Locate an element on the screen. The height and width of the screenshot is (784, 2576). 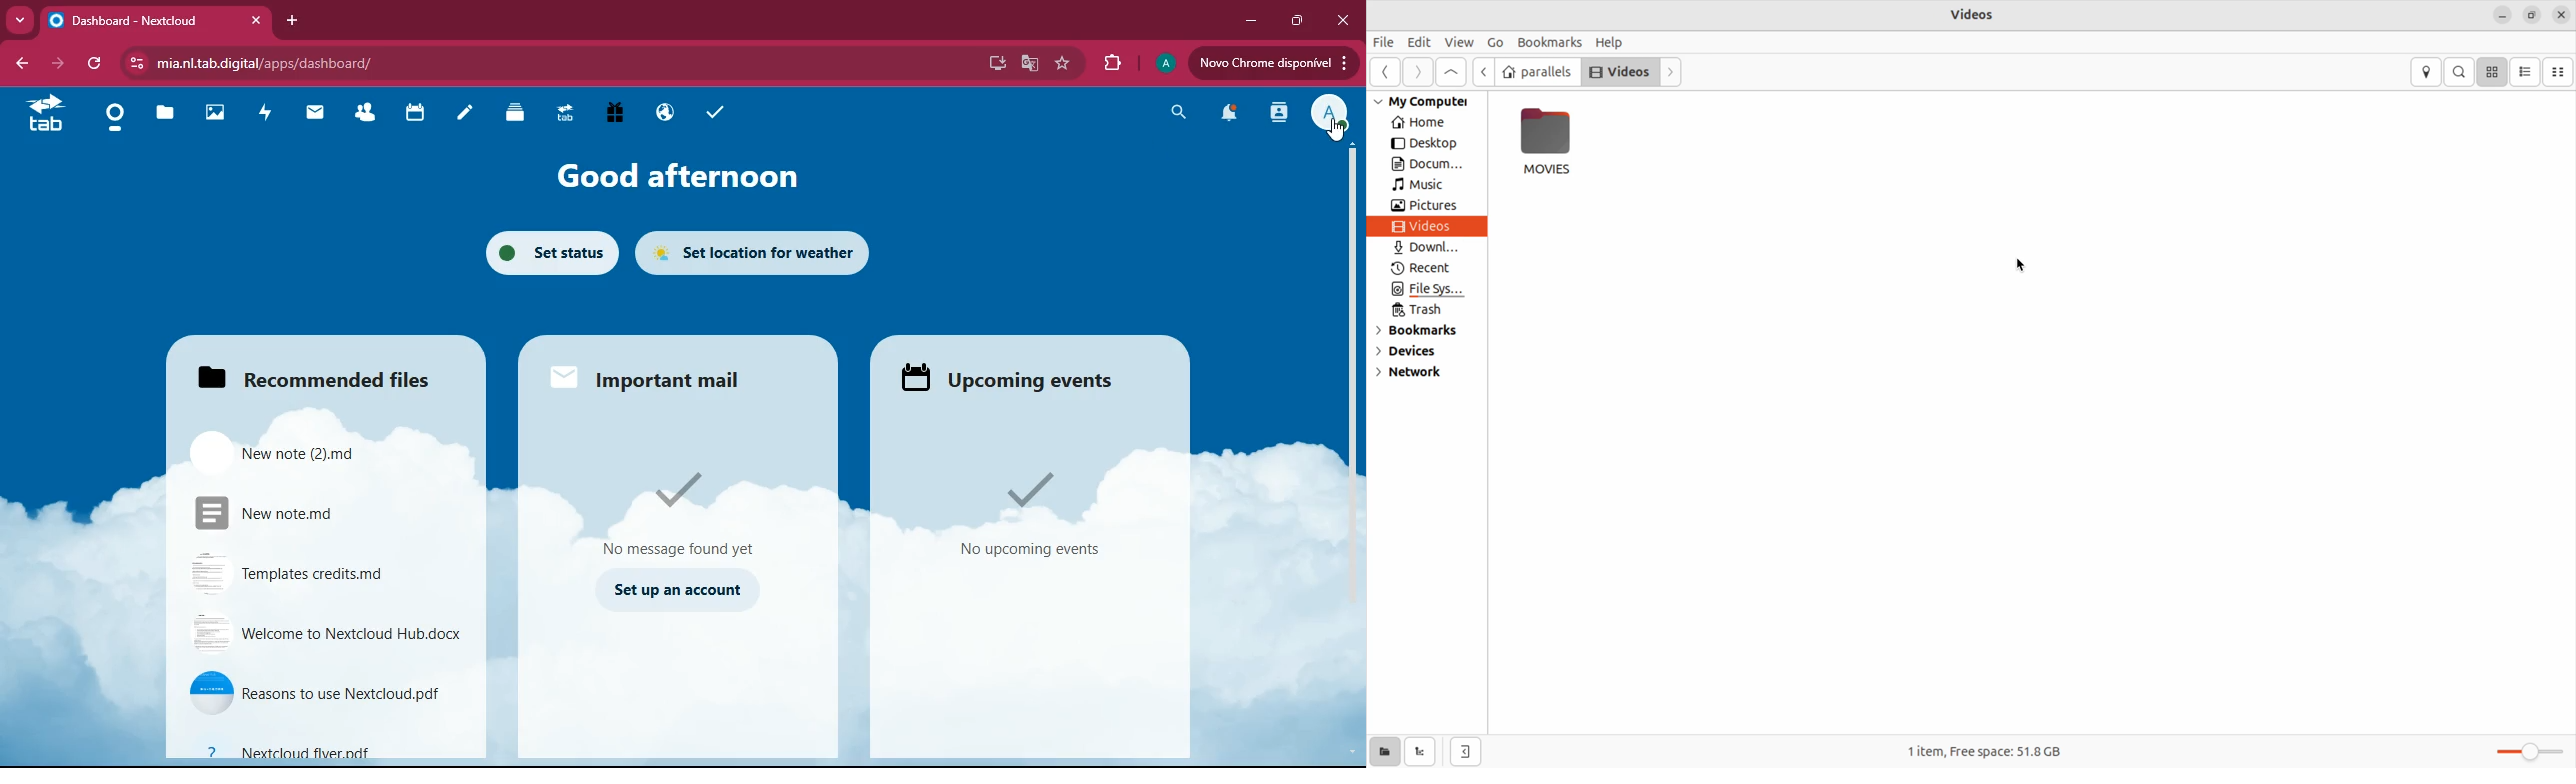
Go up is located at coordinates (1483, 70).